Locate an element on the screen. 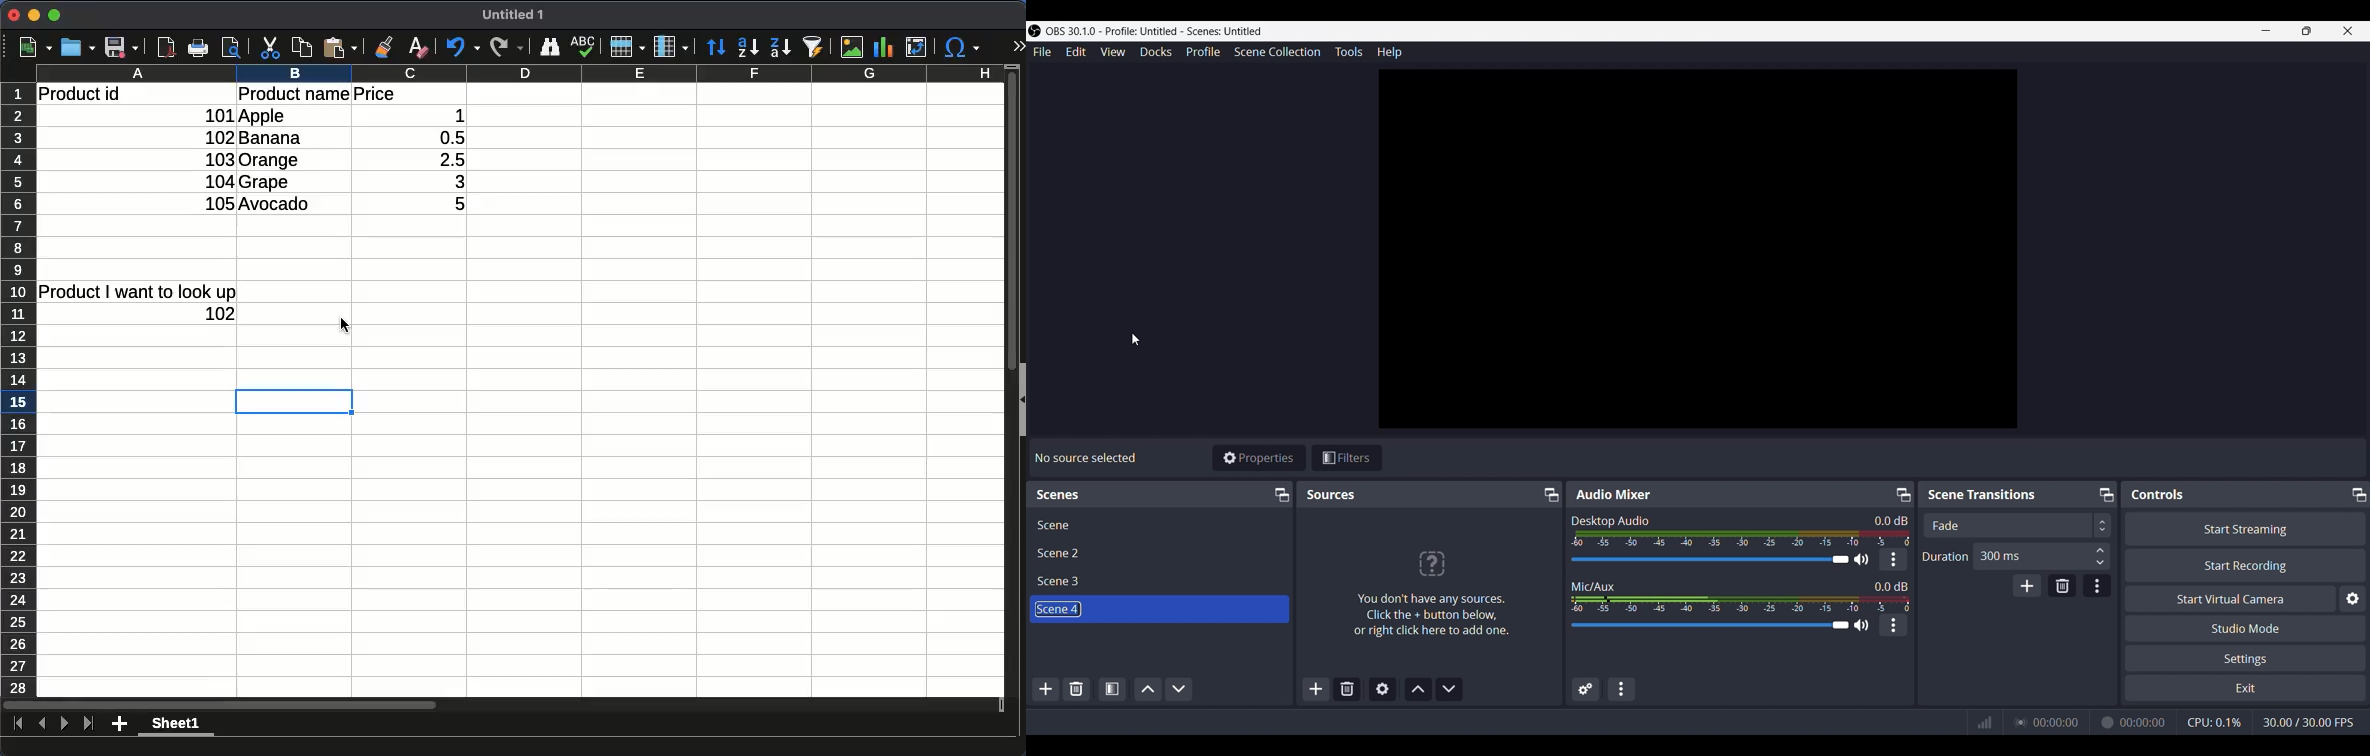  CPU Usage is located at coordinates (2215, 722).